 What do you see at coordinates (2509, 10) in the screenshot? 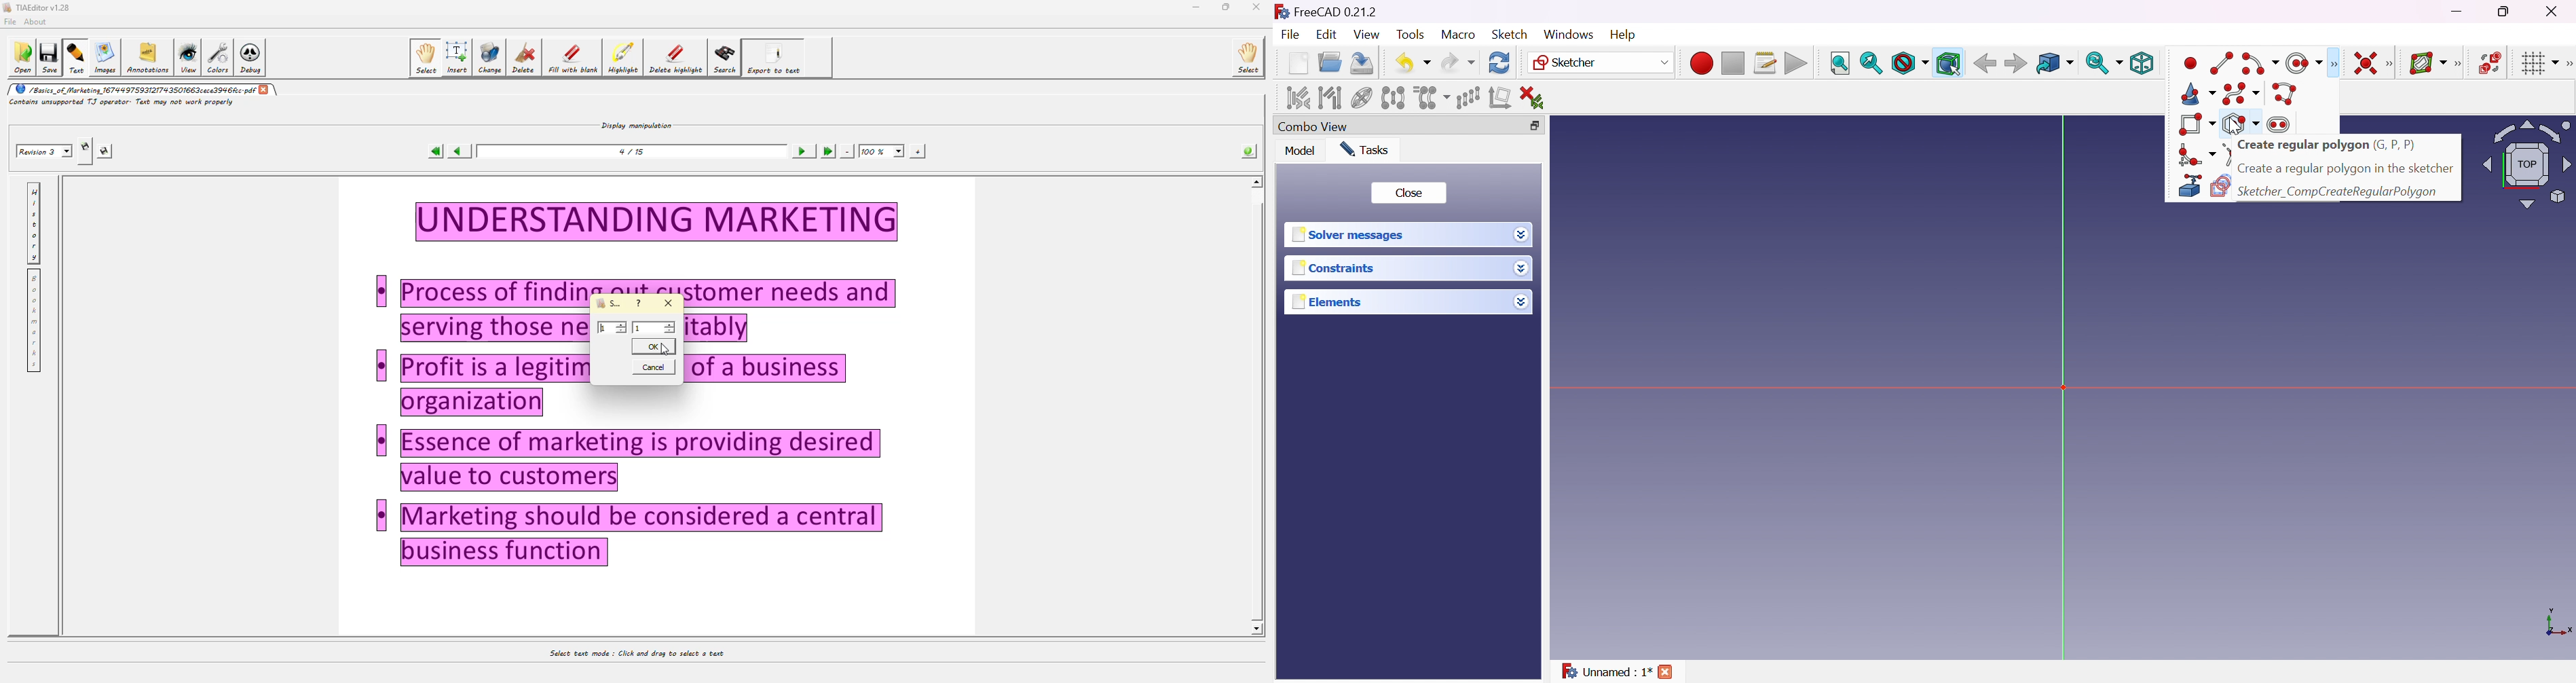
I see `Restore down` at bounding box center [2509, 10].